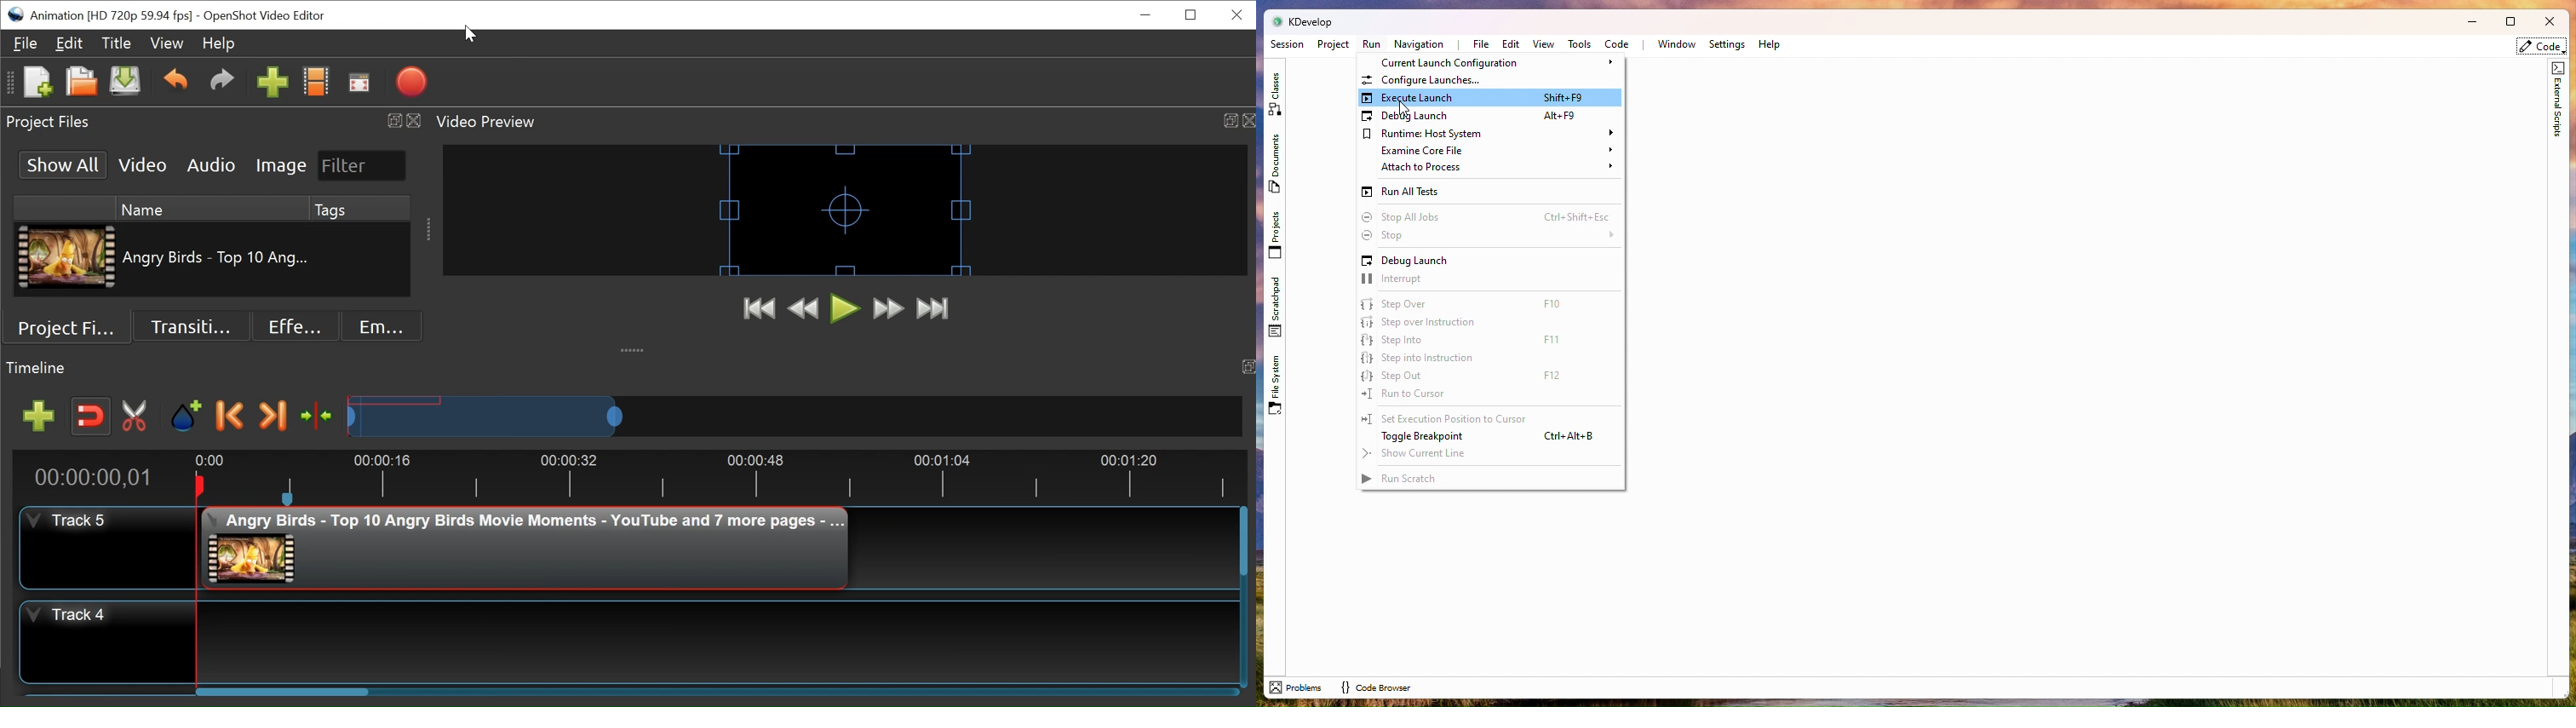  Describe the element at coordinates (293, 327) in the screenshot. I see `Effects` at that location.